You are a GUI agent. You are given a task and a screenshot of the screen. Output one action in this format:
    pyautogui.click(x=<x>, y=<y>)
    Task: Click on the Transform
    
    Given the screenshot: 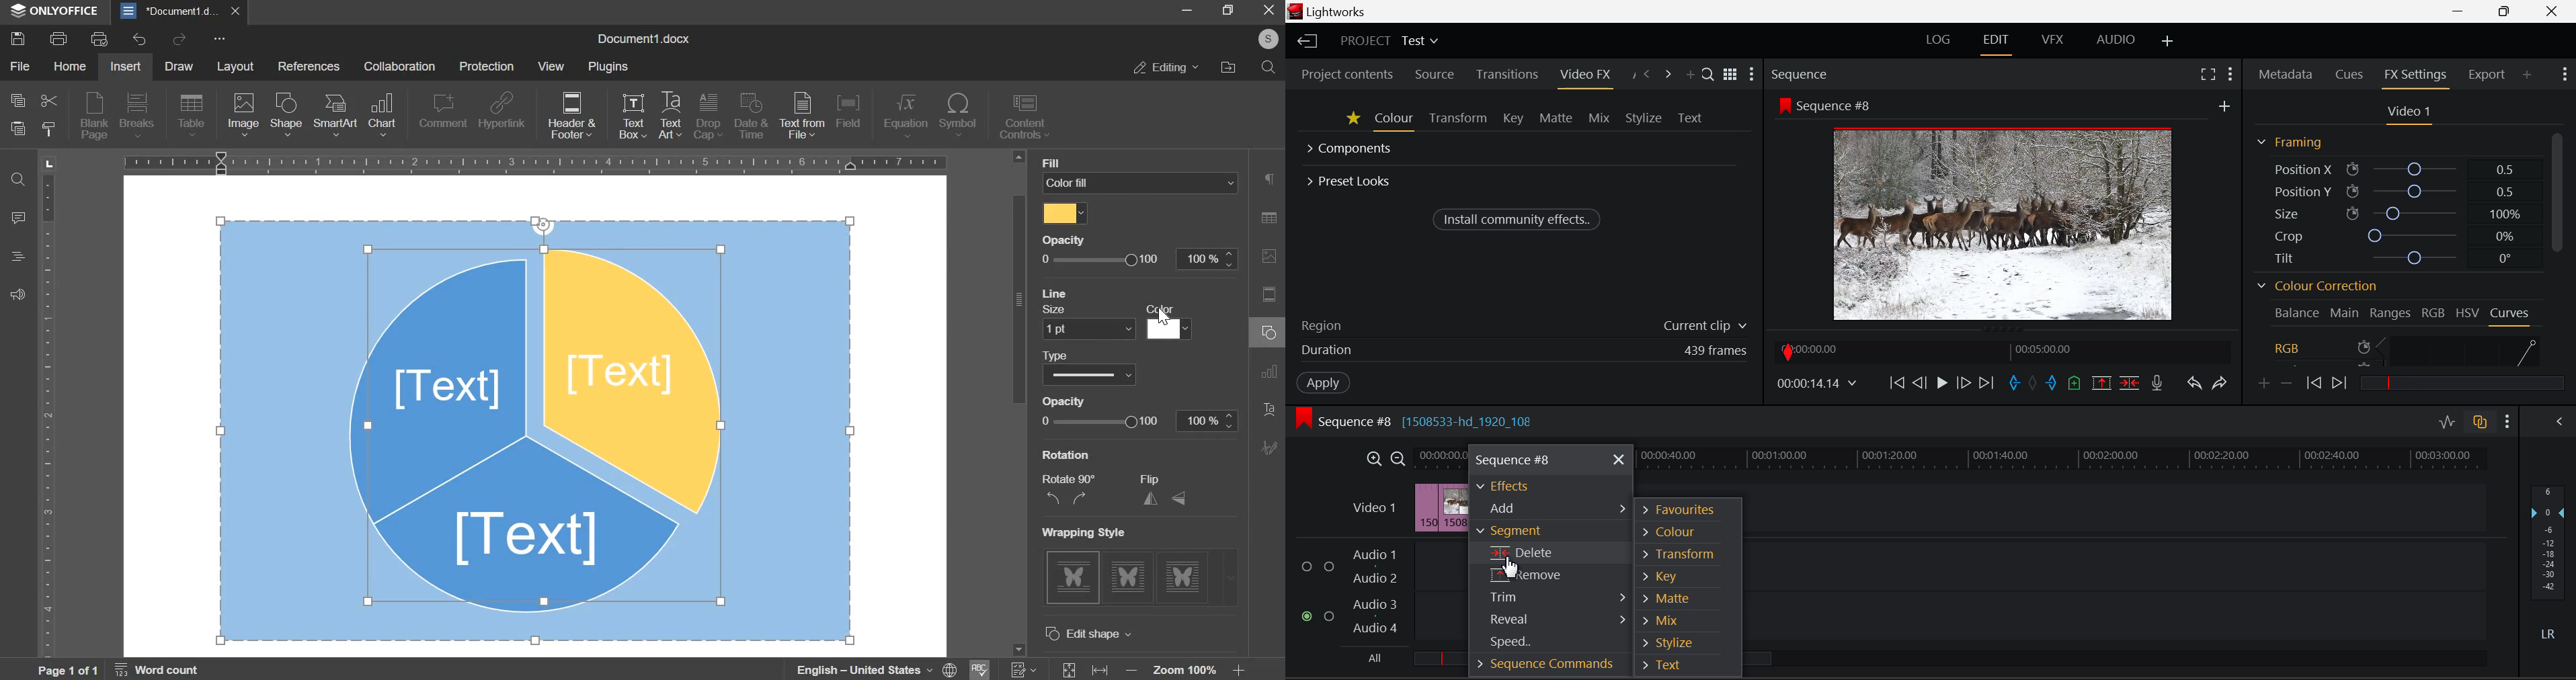 What is the action you would take?
    pyautogui.click(x=1680, y=553)
    